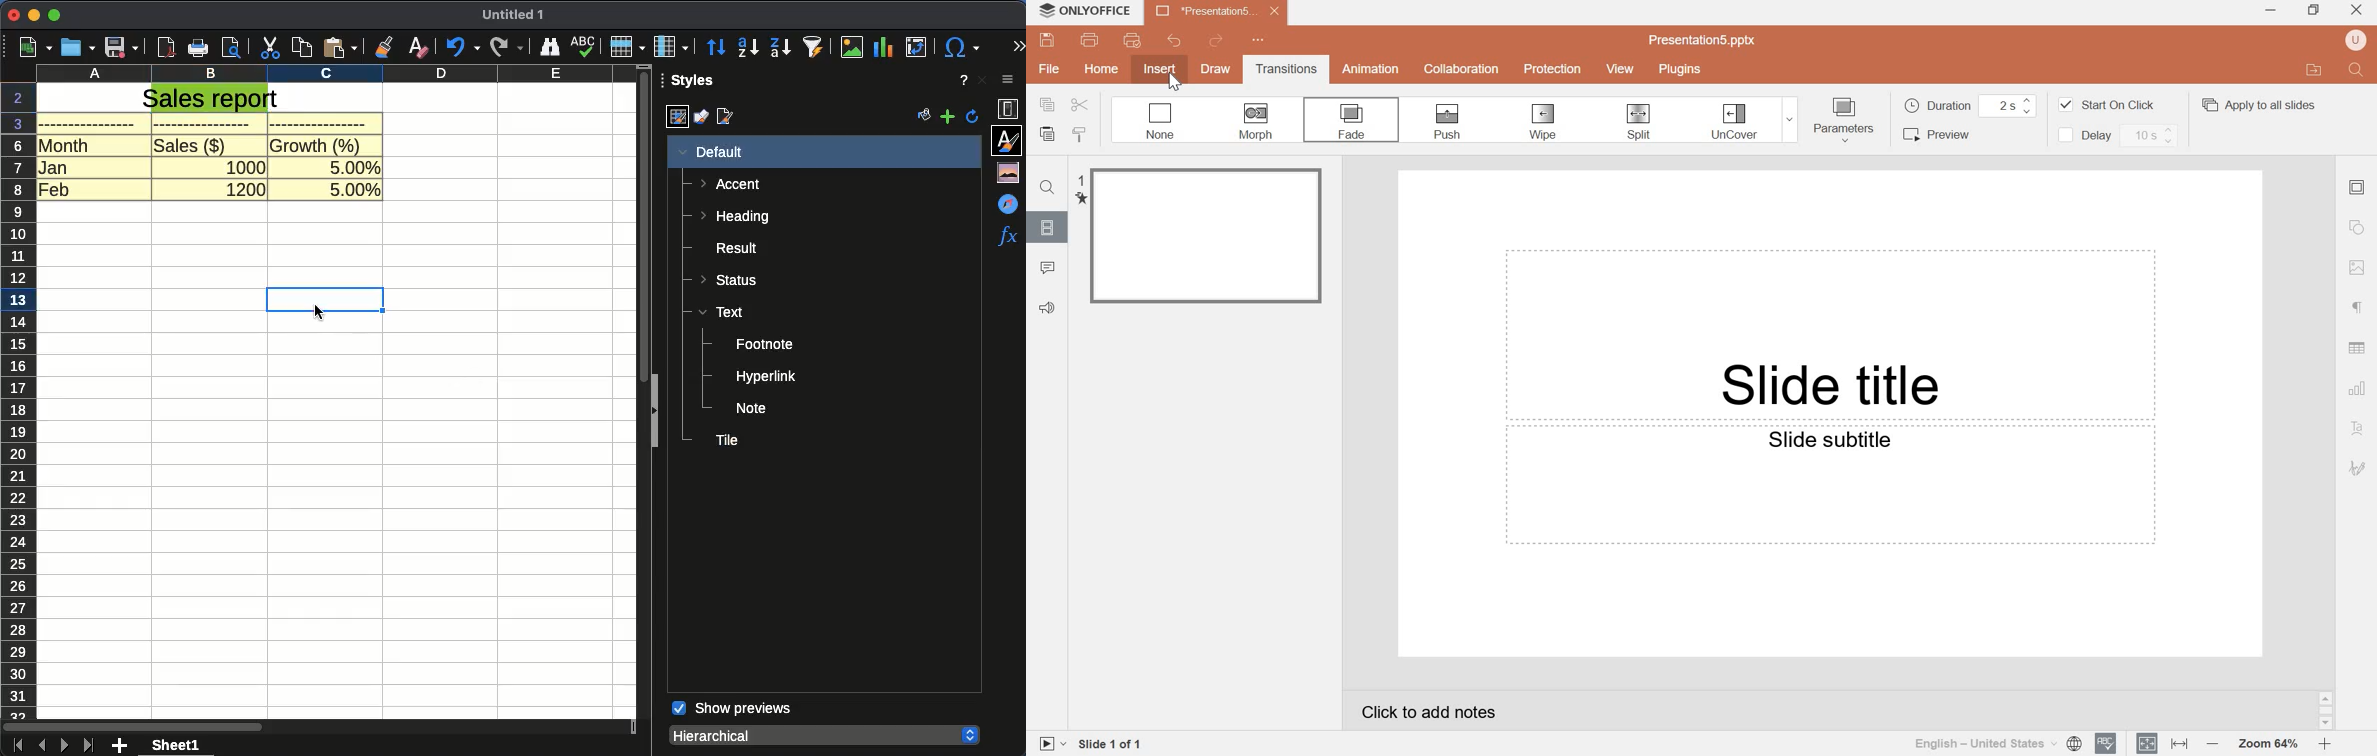 The width and height of the screenshot is (2380, 756). Describe the element at coordinates (319, 123) in the screenshot. I see `blank` at that location.